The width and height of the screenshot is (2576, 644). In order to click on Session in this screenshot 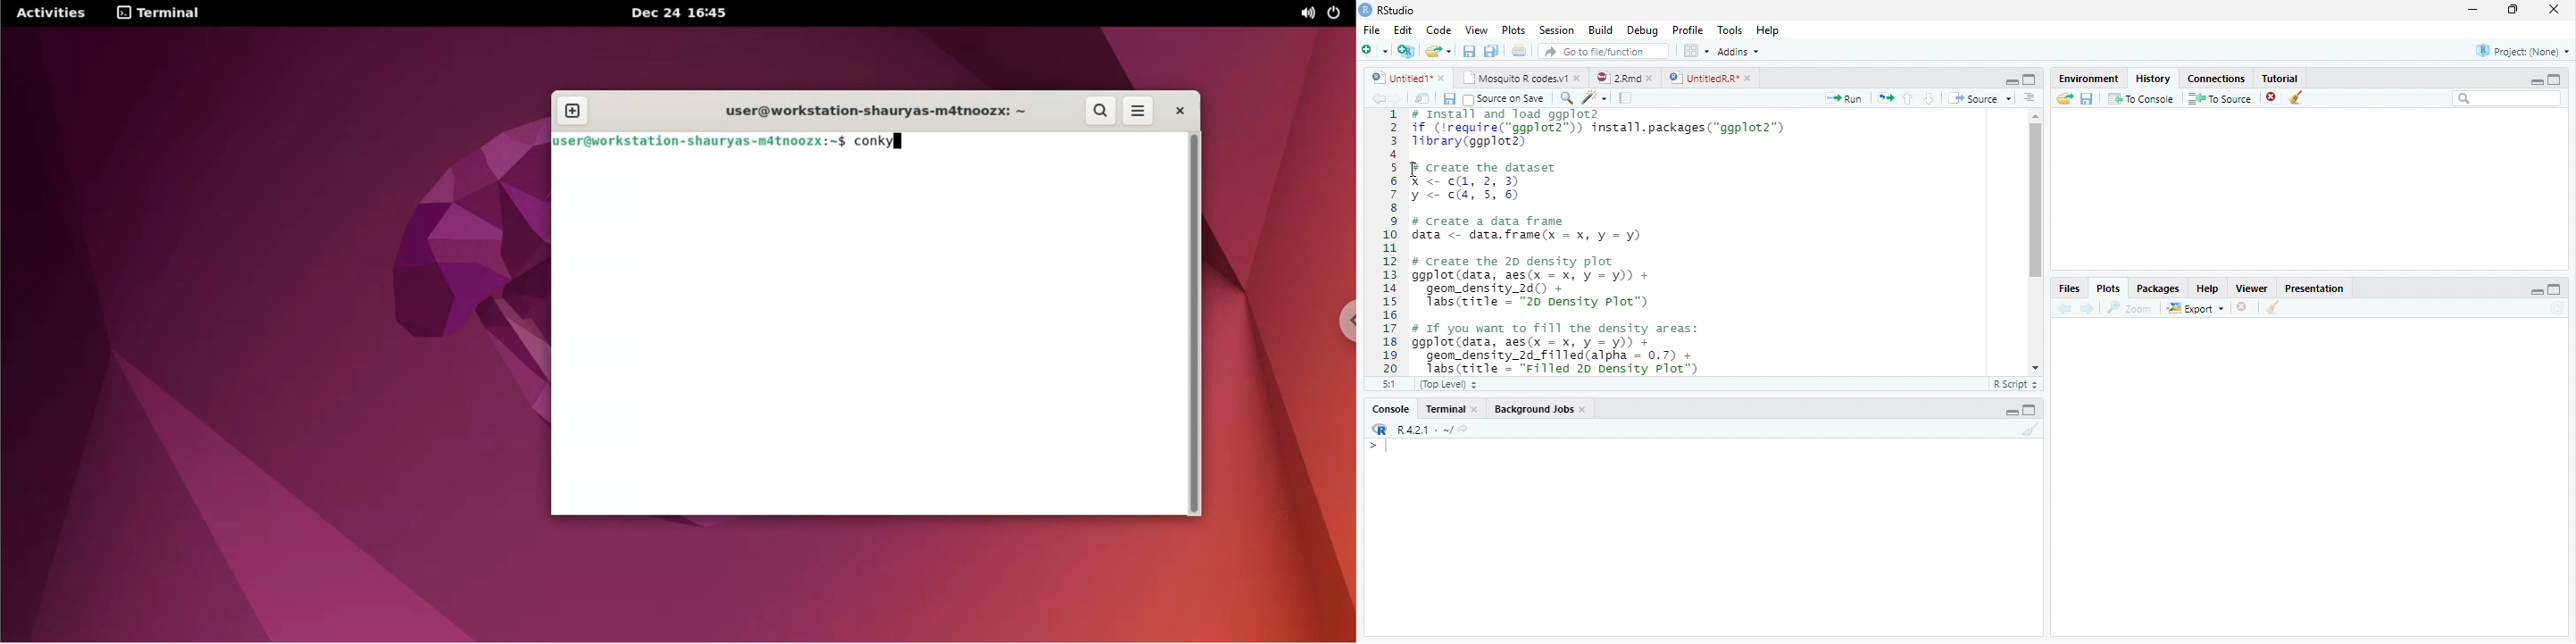, I will do `click(1557, 30)`.